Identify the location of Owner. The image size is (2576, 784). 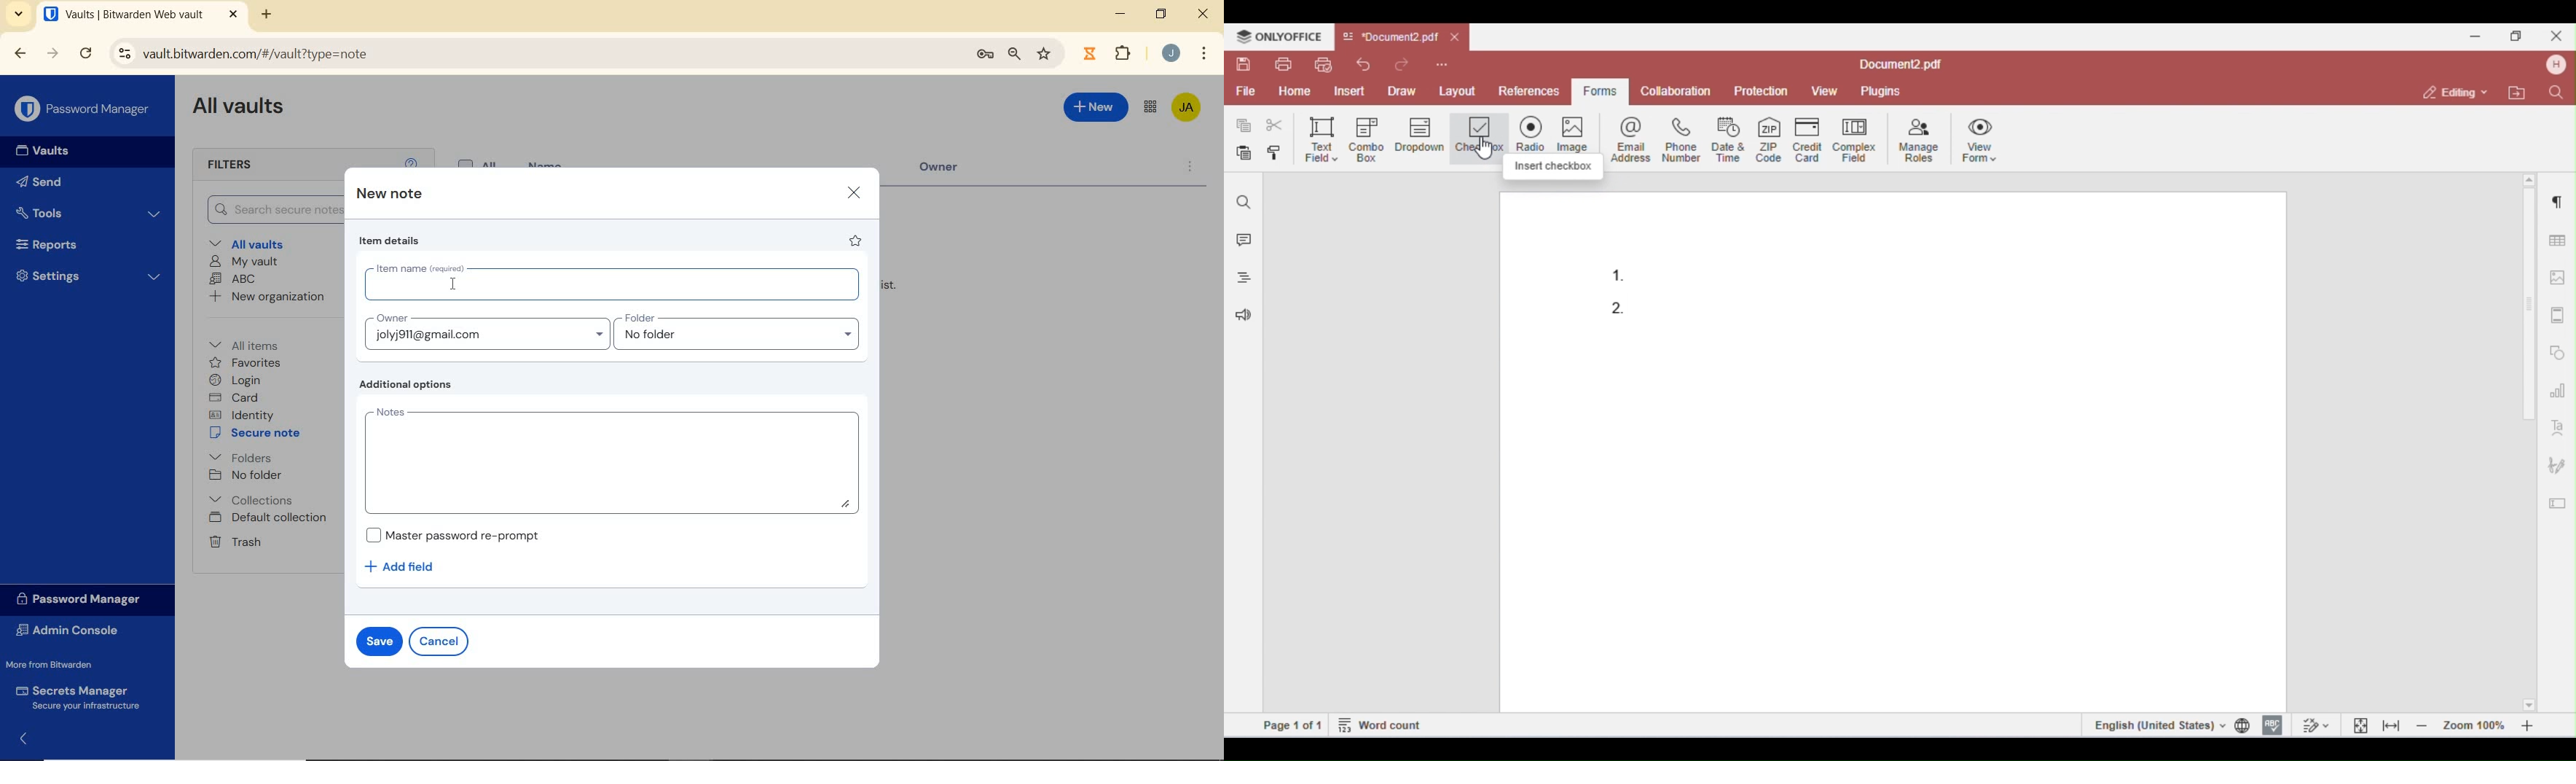
(951, 171).